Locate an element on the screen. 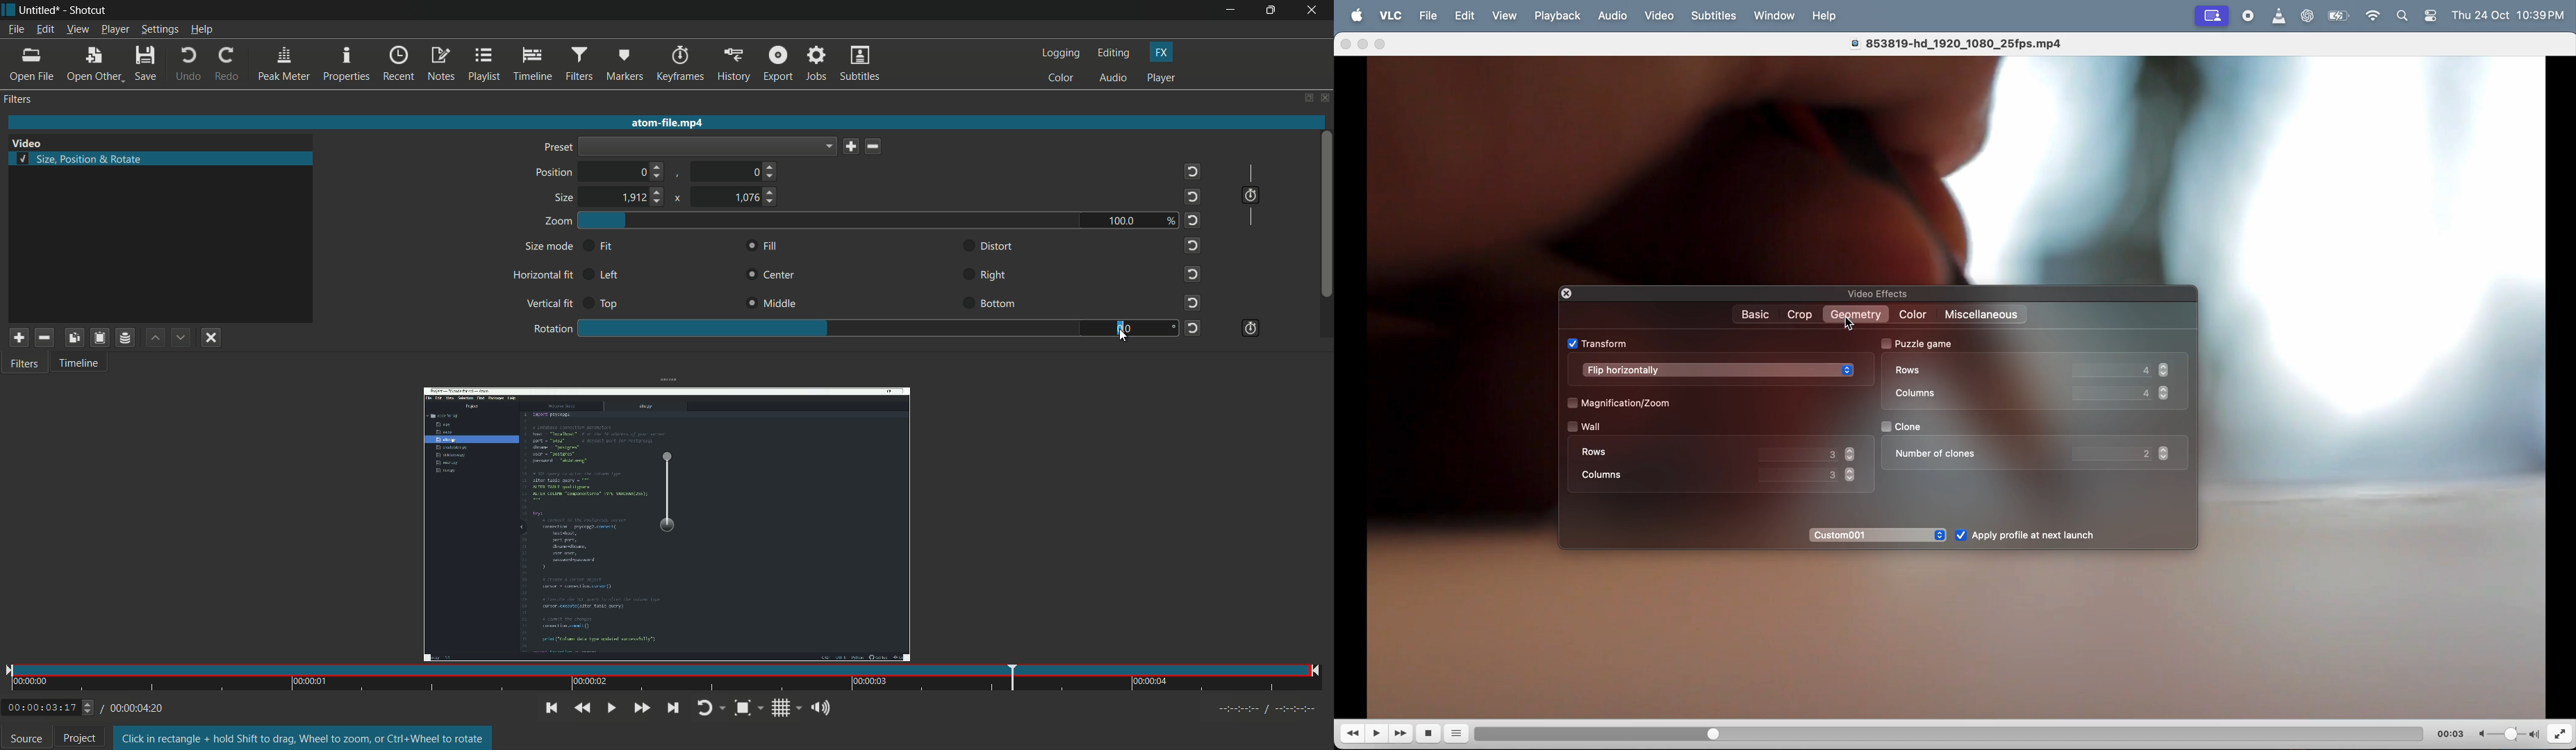 This screenshot has height=756, width=2576. close is located at coordinates (1347, 44).